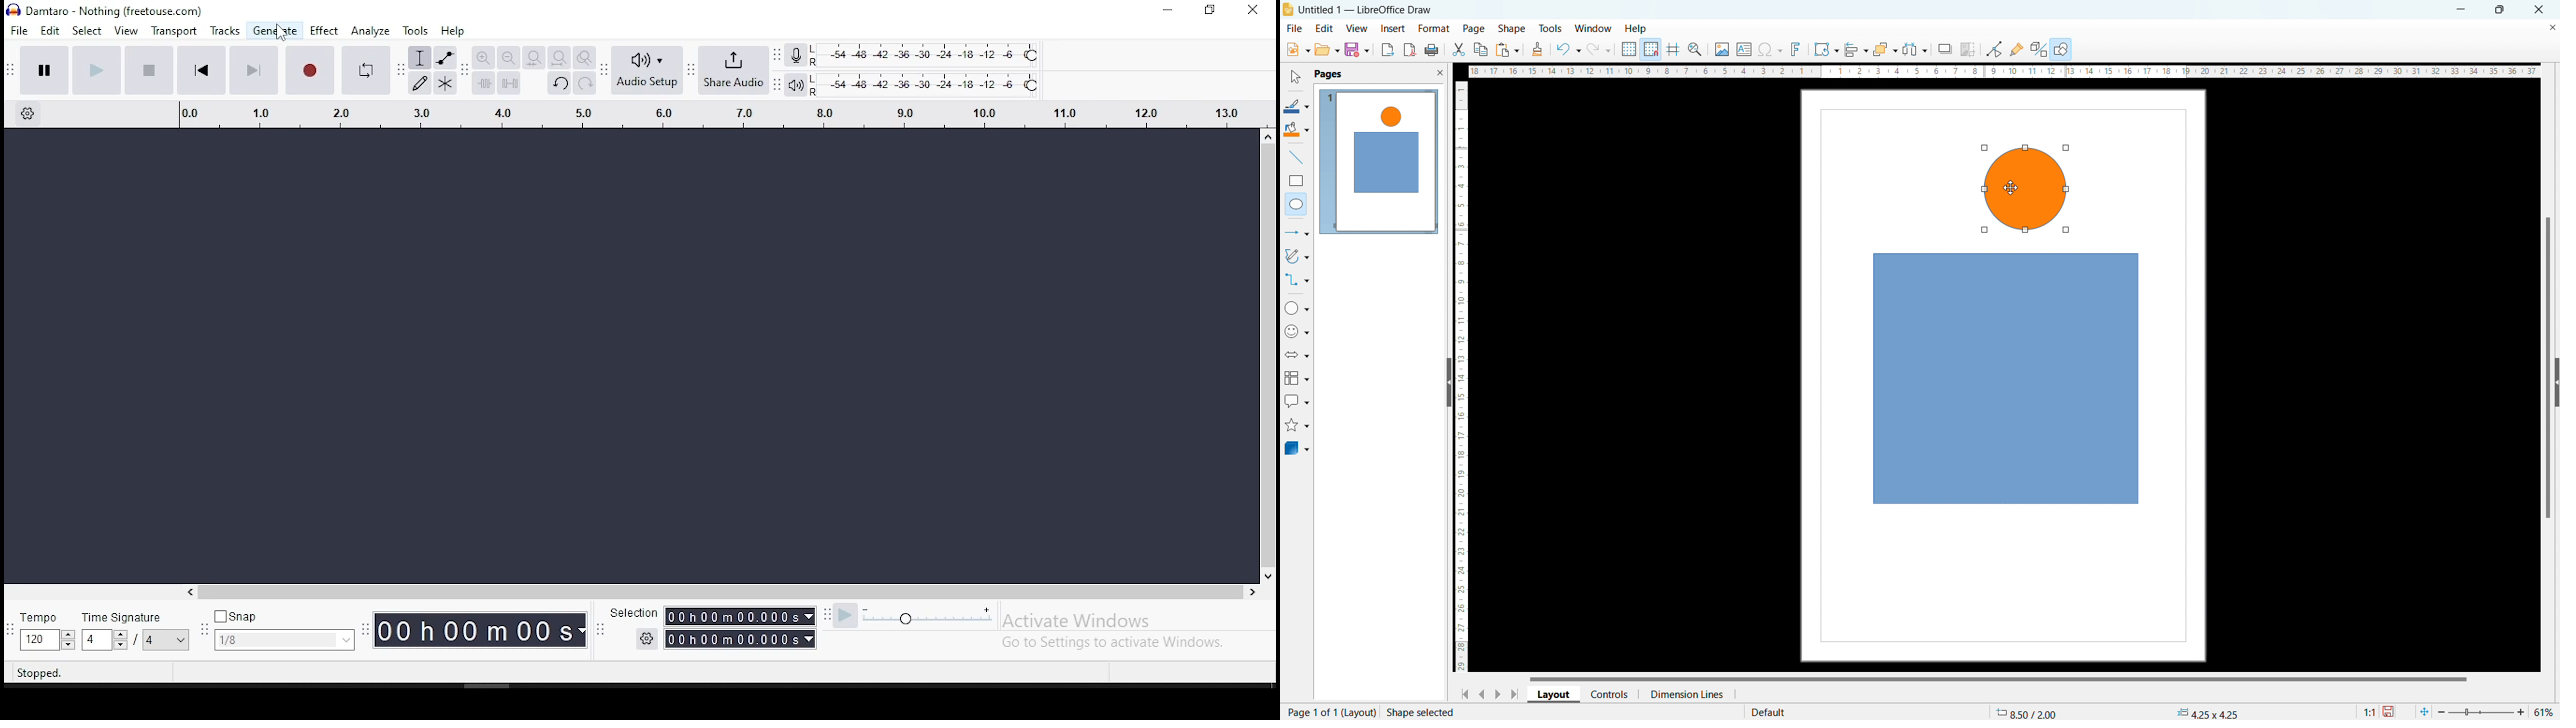 This screenshot has height=728, width=2576. Describe the element at coordinates (1288, 9) in the screenshot. I see `logo` at that location.